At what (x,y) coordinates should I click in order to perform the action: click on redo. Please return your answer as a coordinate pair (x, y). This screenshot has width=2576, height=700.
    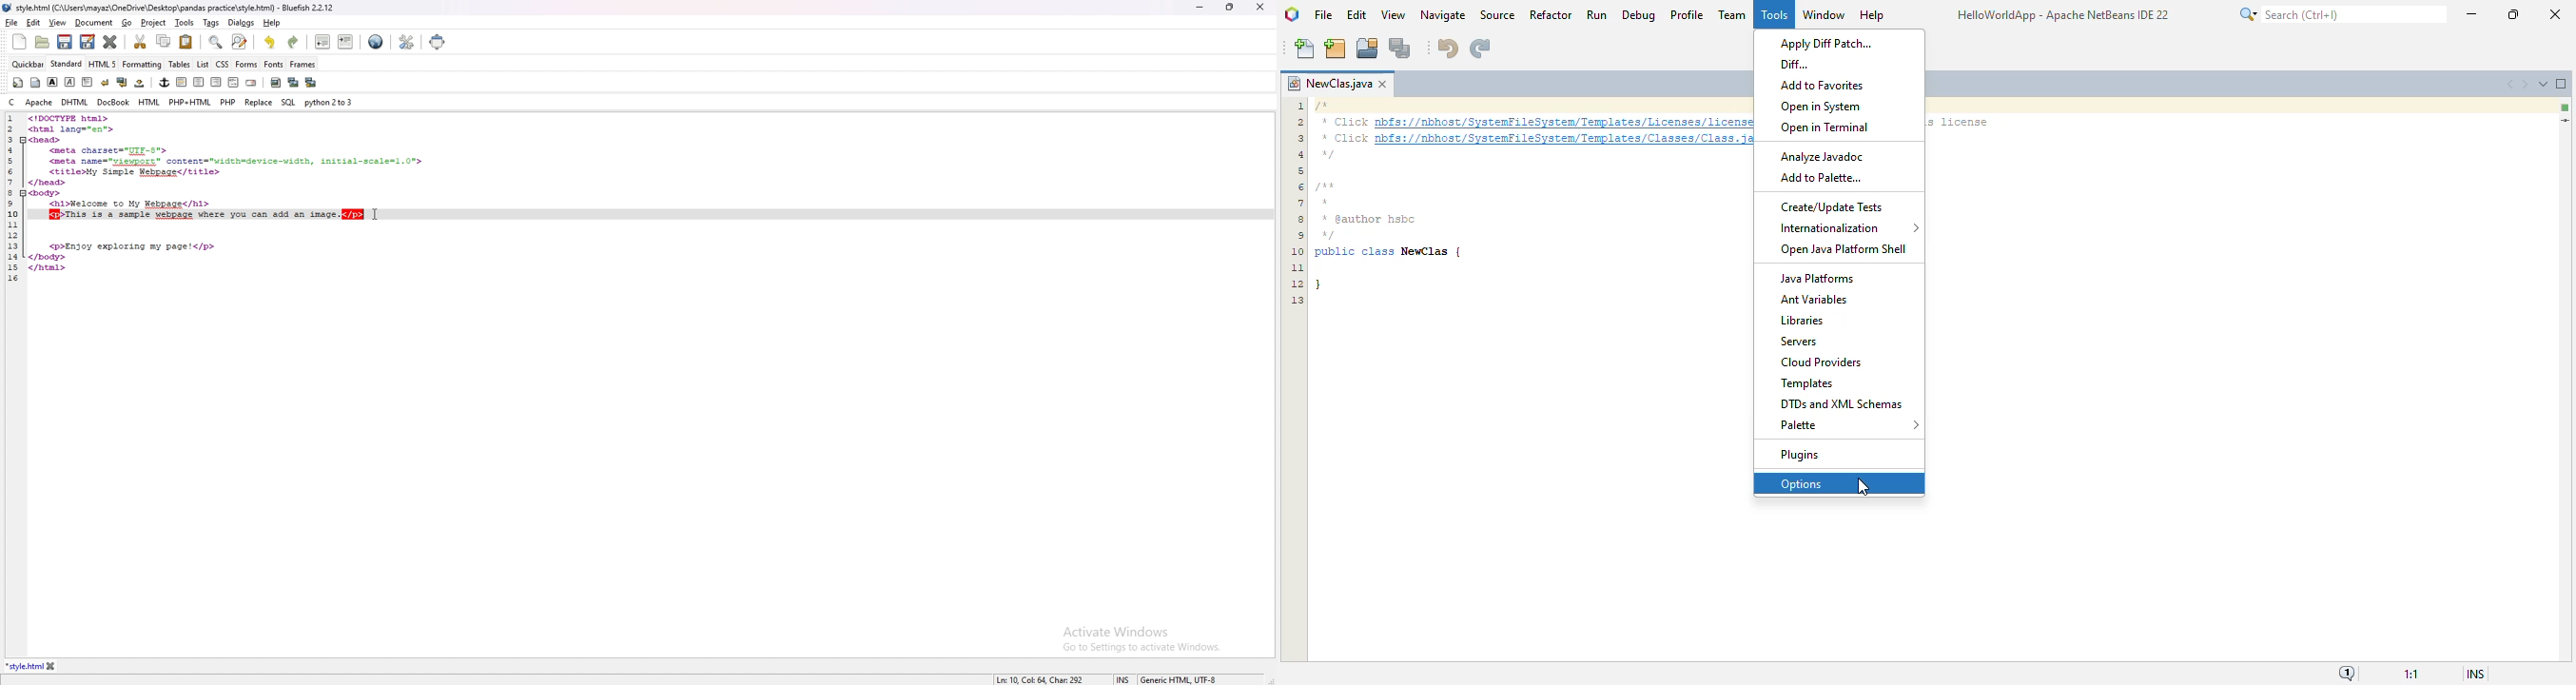
    Looking at the image, I should click on (294, 43).